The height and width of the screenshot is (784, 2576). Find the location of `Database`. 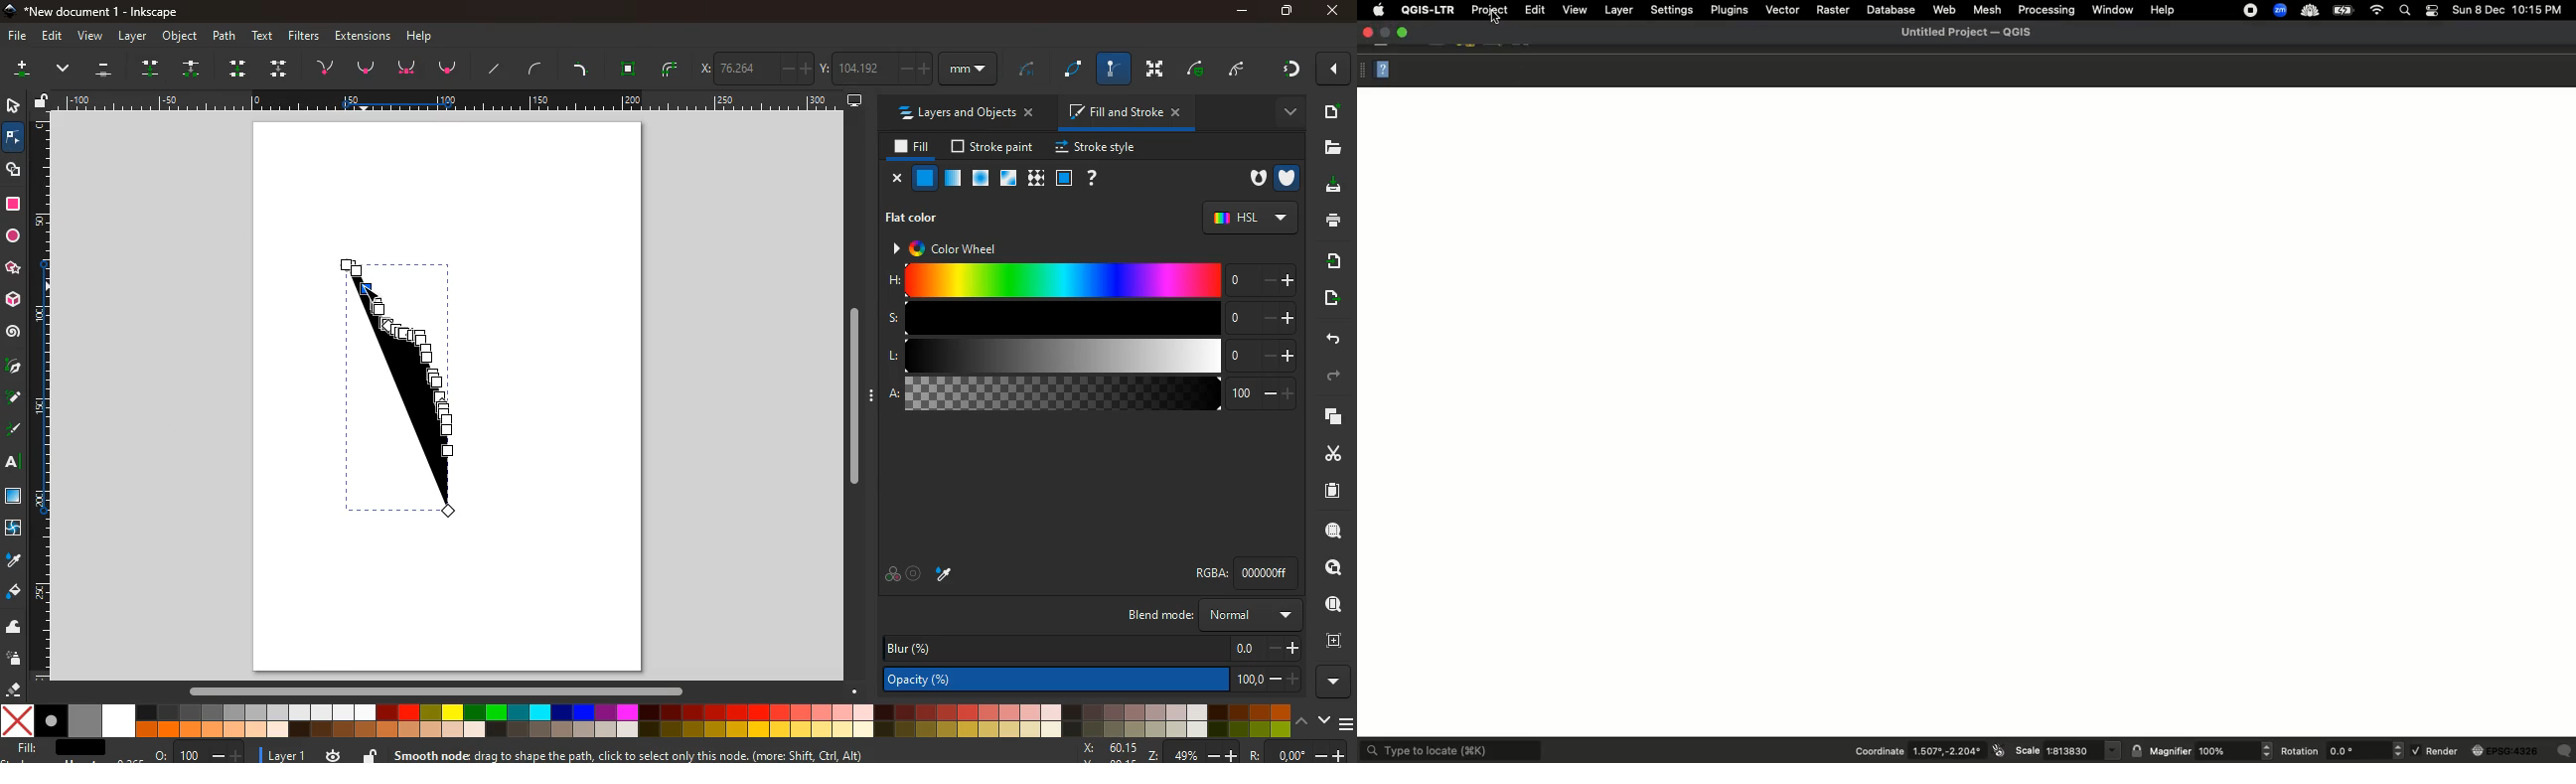

Database is located at coordinates (1893, 8).